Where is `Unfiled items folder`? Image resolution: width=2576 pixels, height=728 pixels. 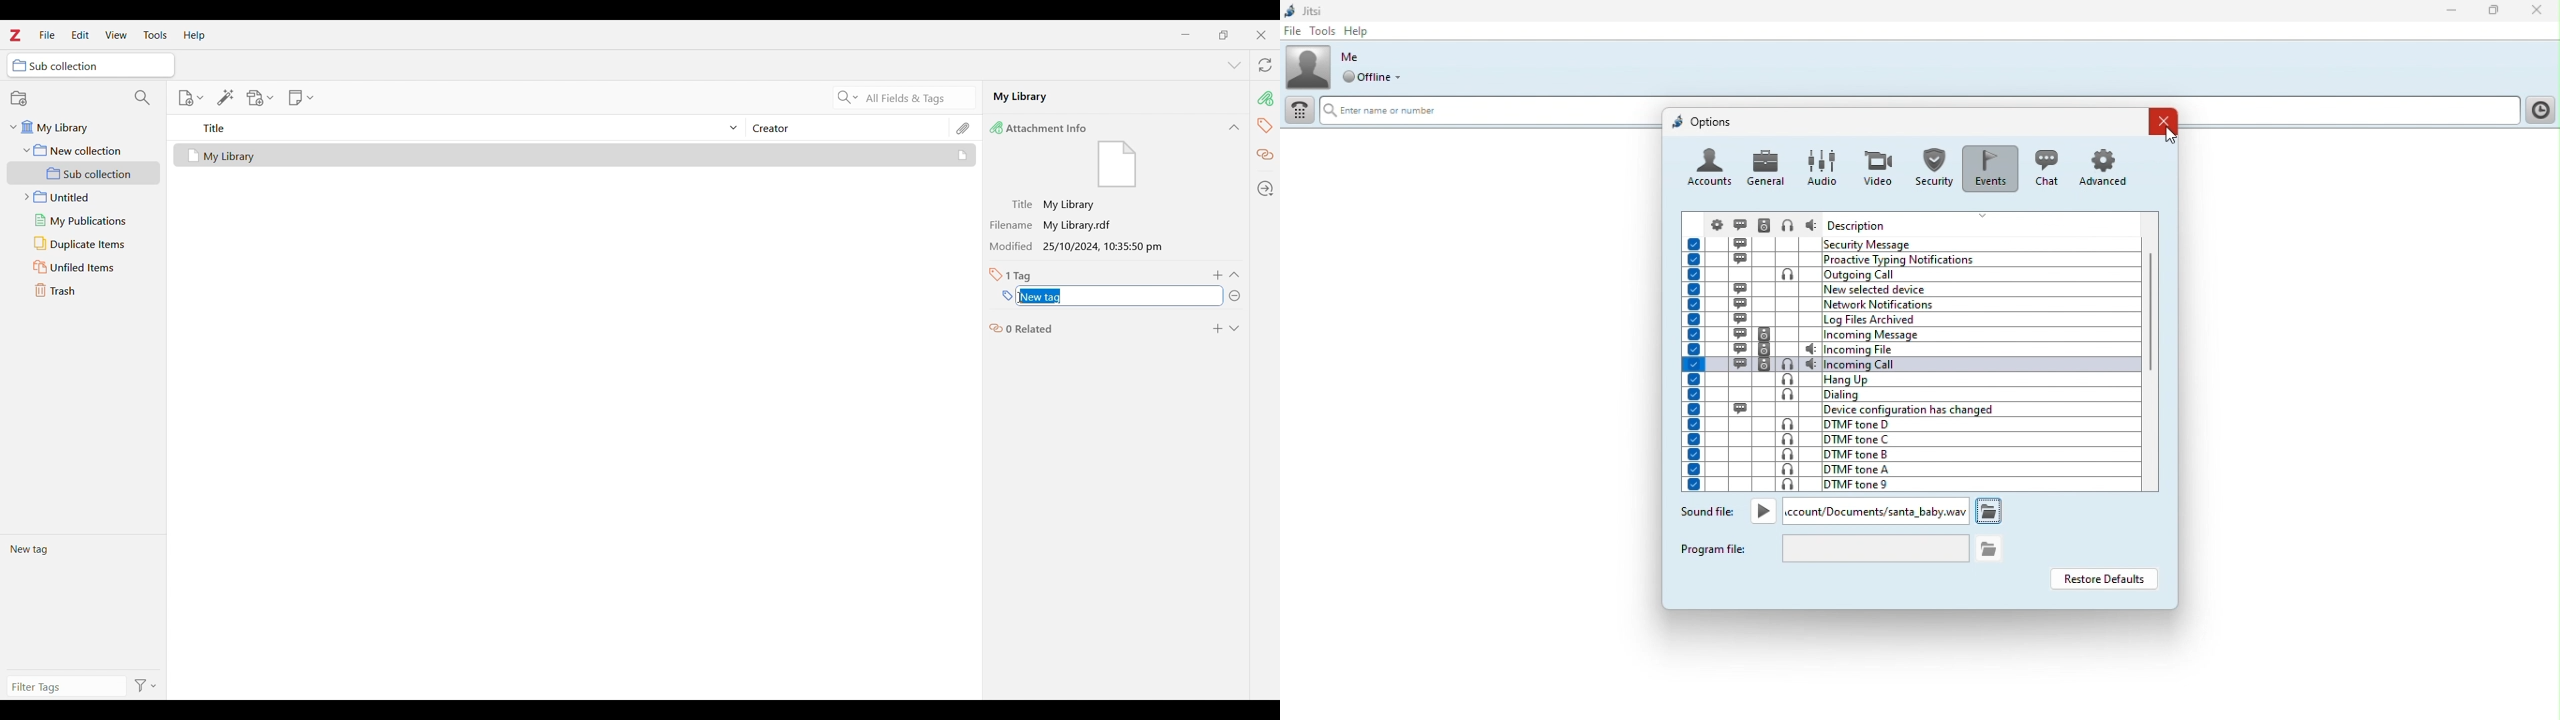 Unfiled items folder is located at coordinates (83, 267).